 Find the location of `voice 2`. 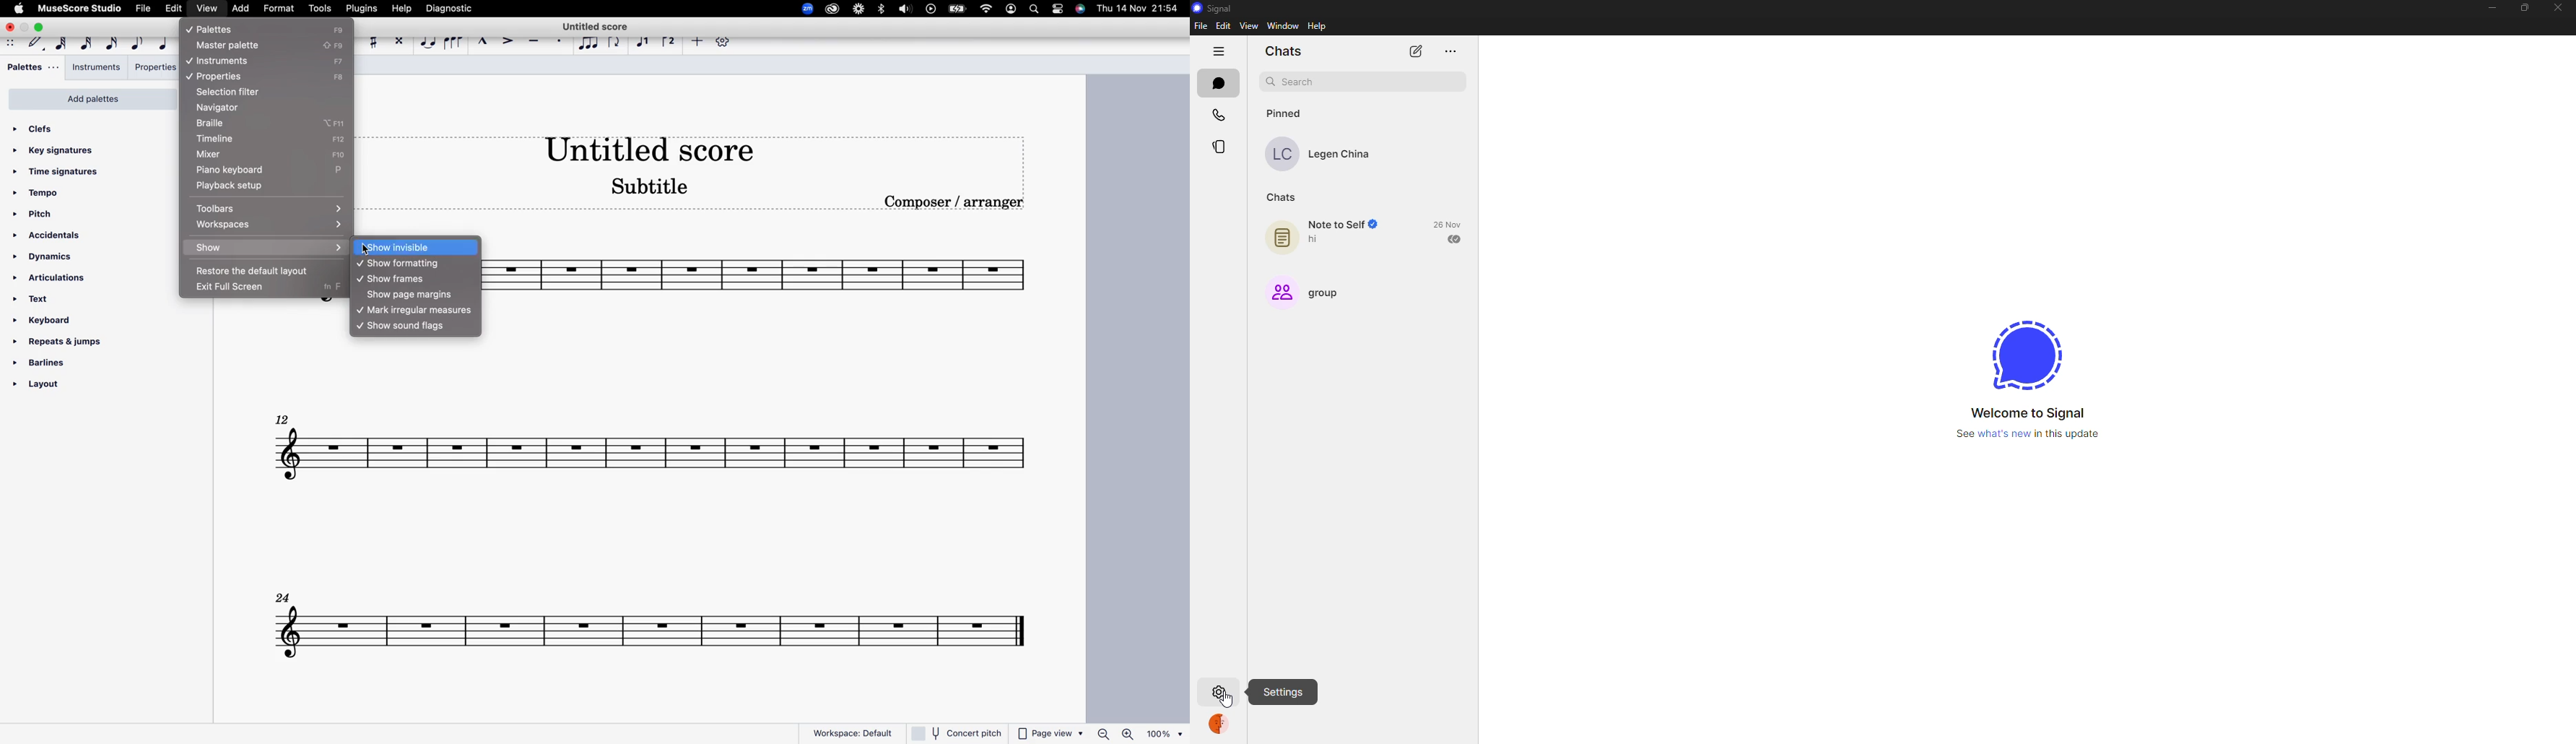

voice 2 is located at coordinates (668, 43).